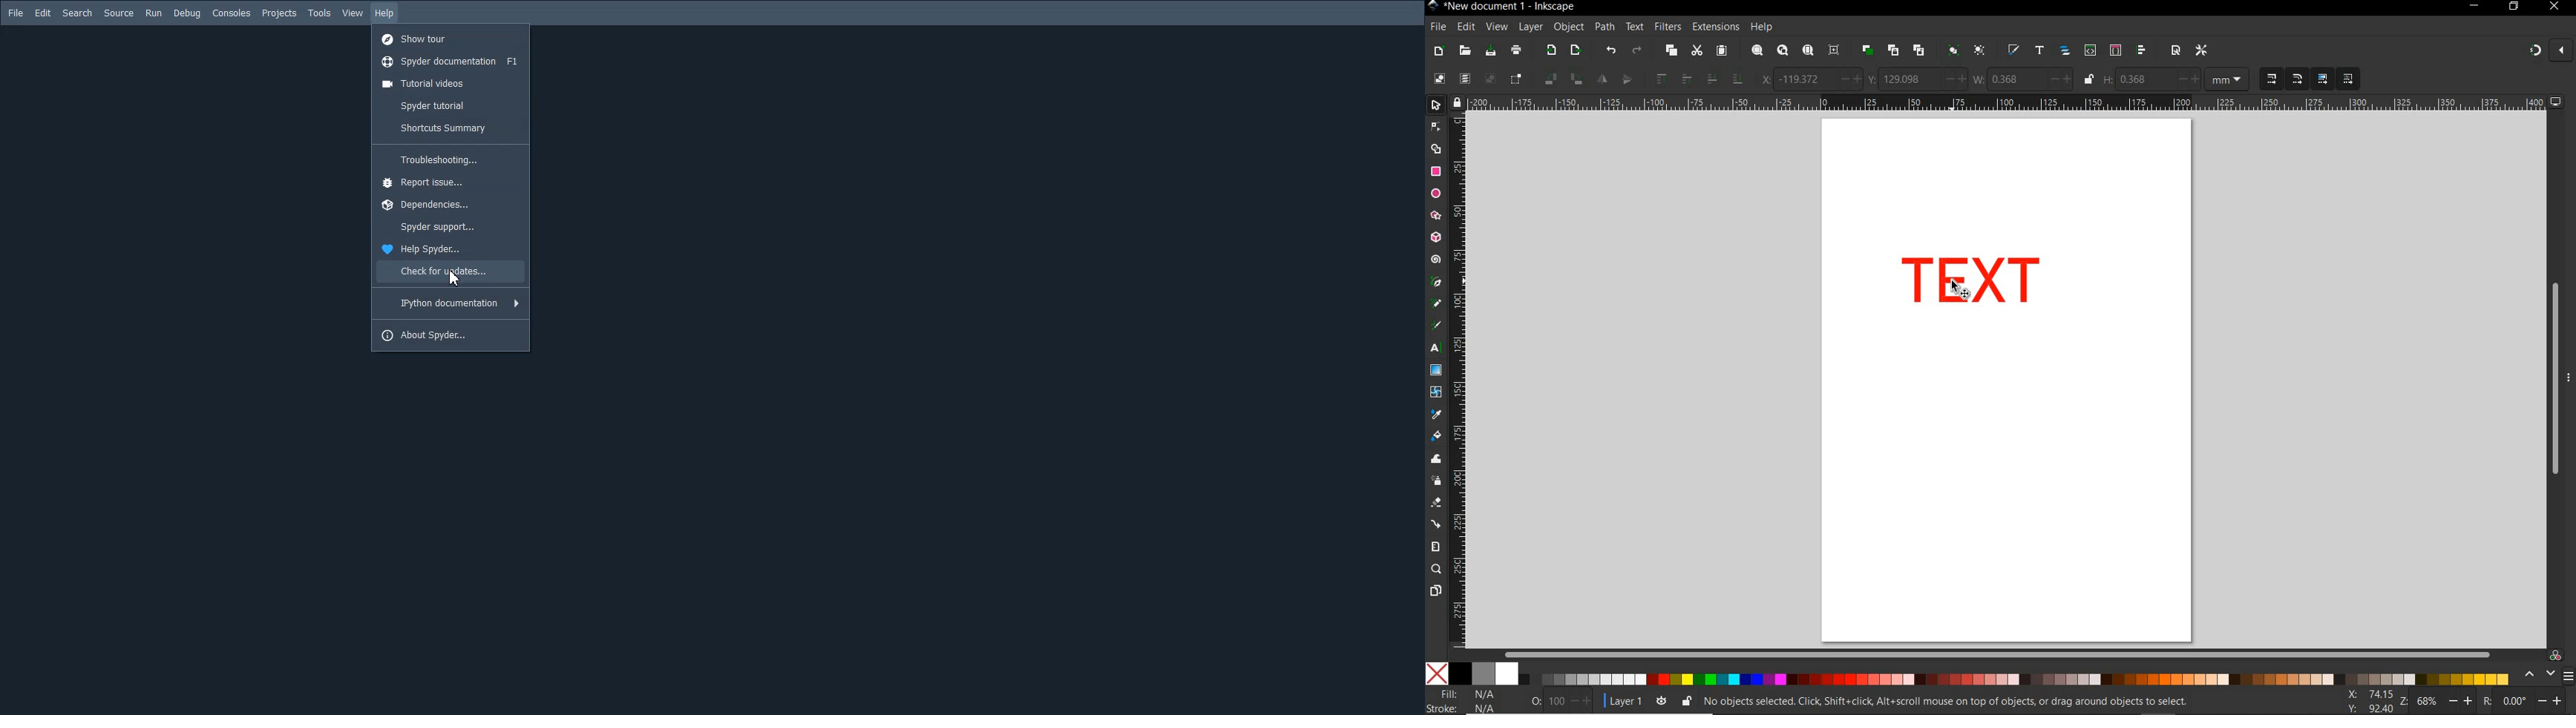 This screenshot has width=2576, height=728. I want to click on OPEN FILE DIALOG, so click(1465, 51).